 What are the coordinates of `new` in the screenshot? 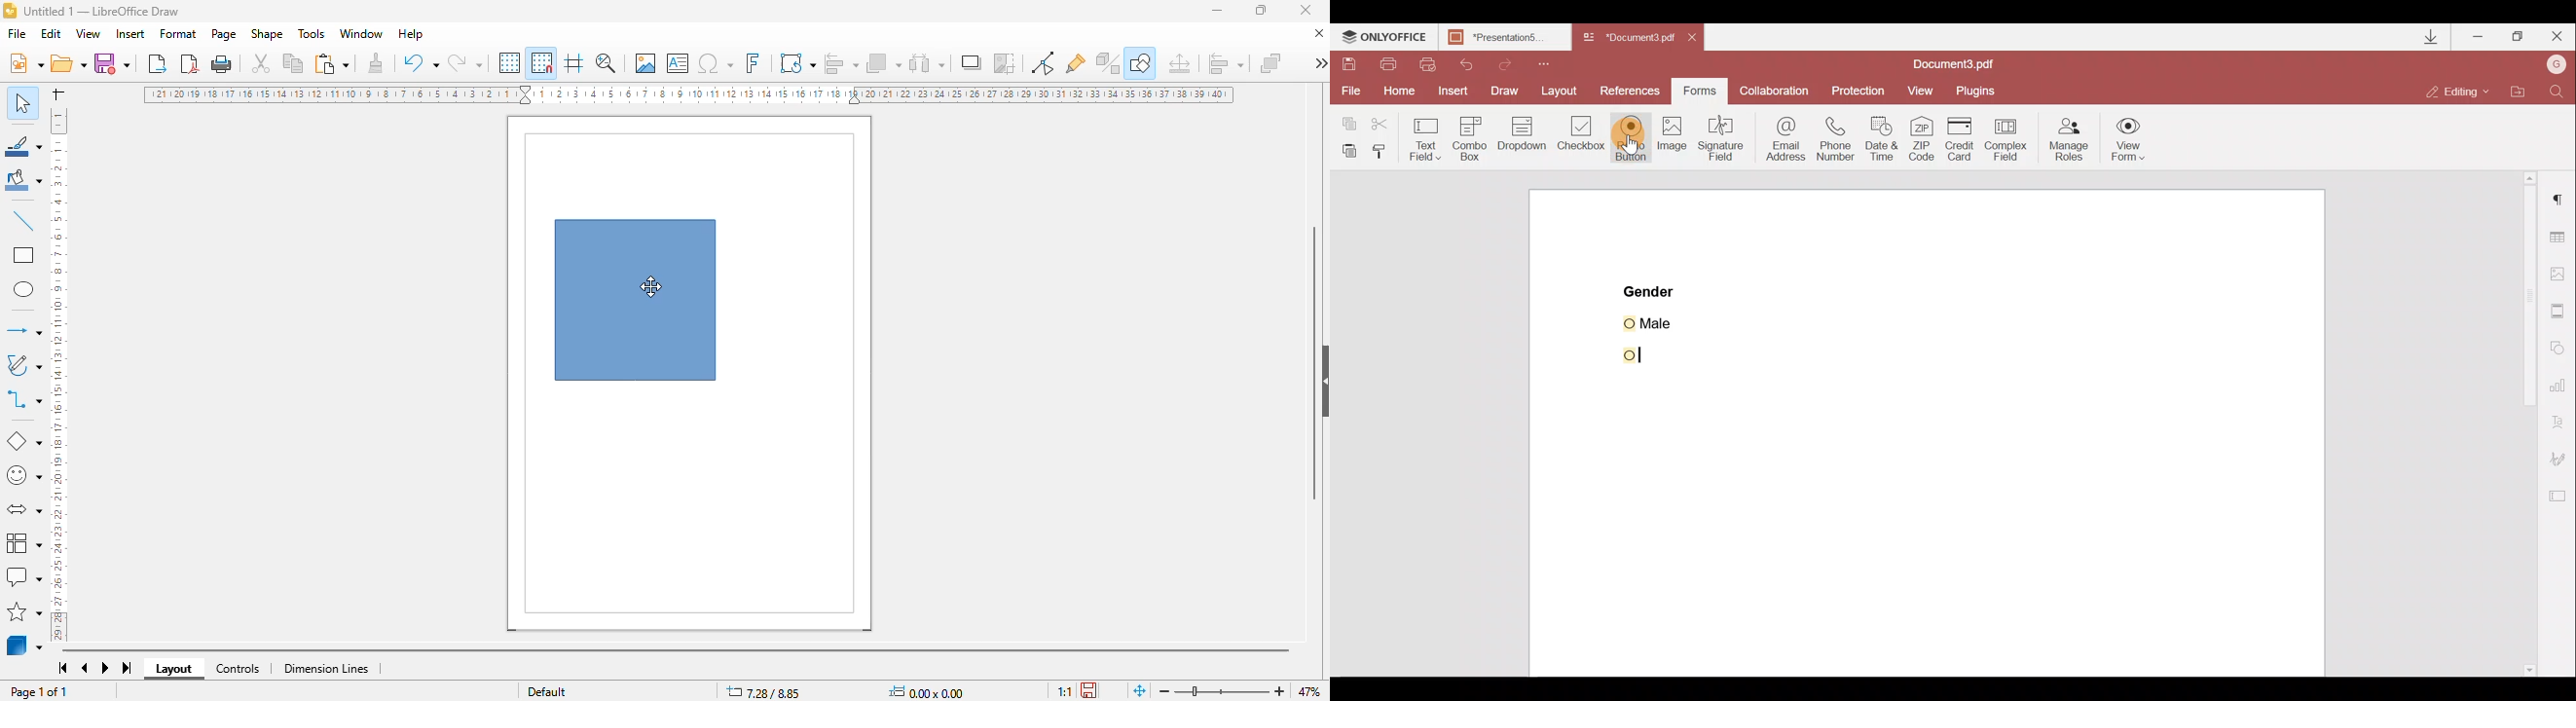 It's located at (25, 62).